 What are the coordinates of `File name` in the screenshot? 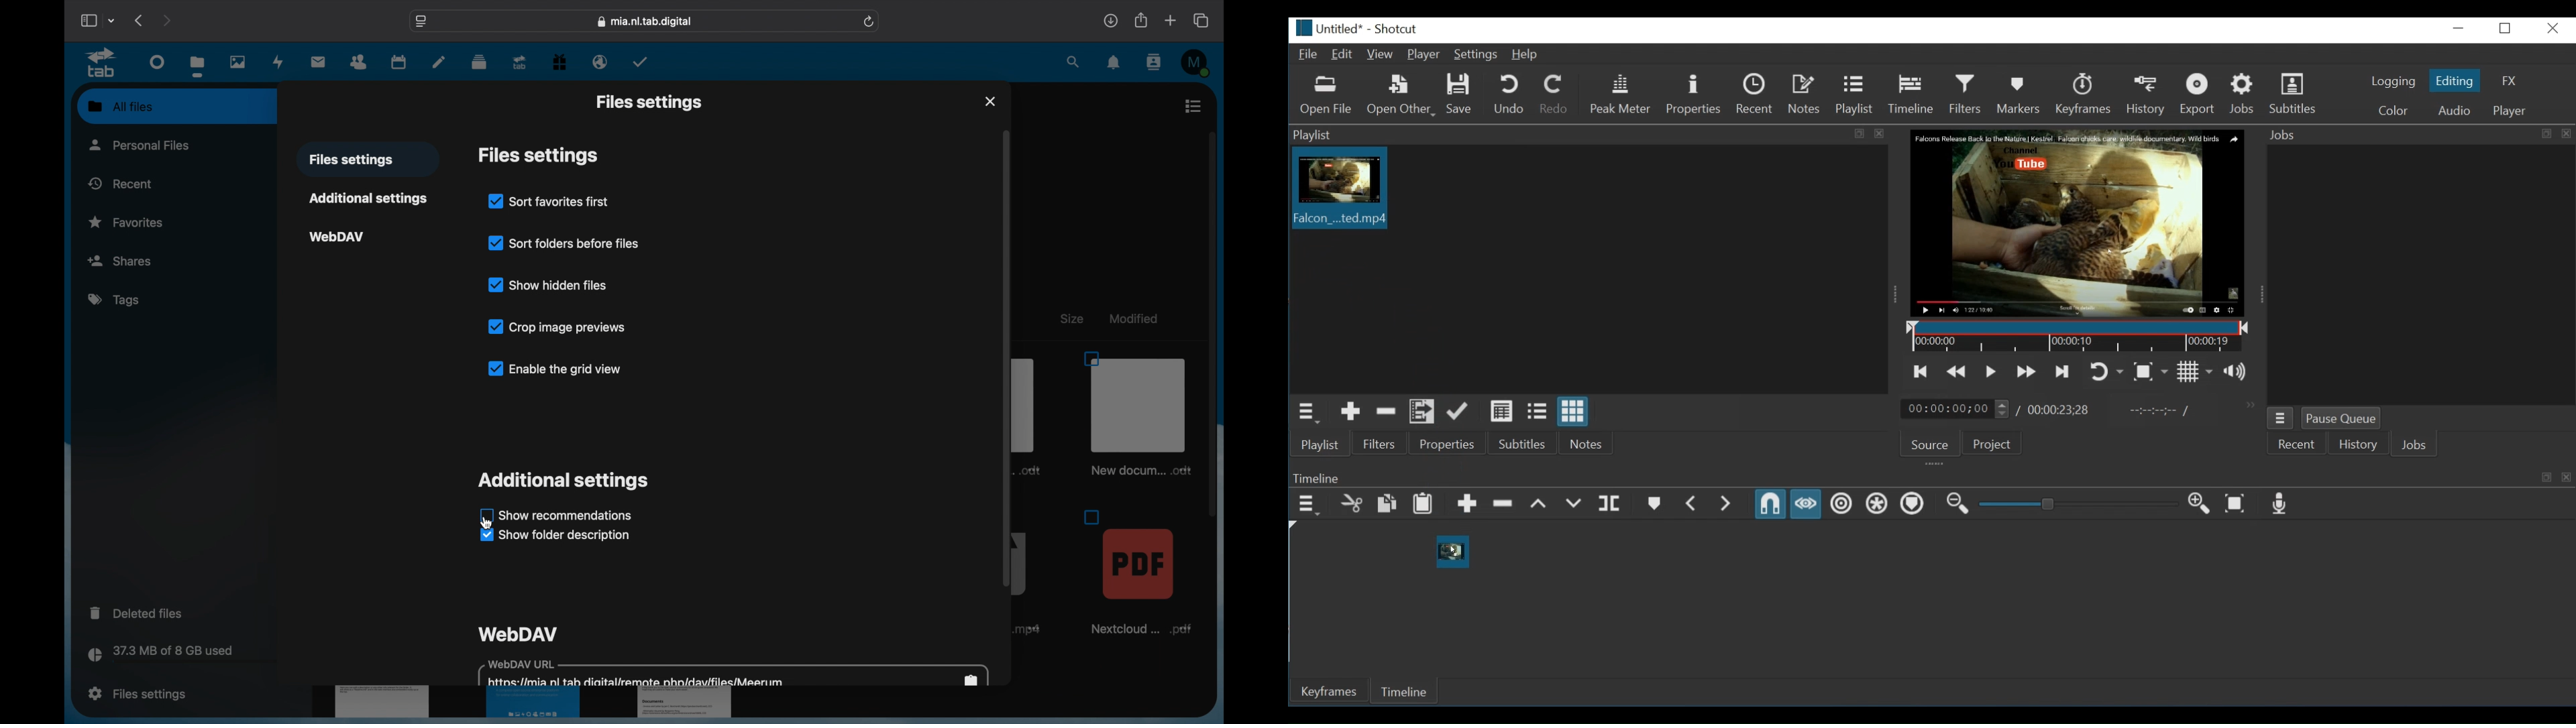 It's located at (1329, 28).